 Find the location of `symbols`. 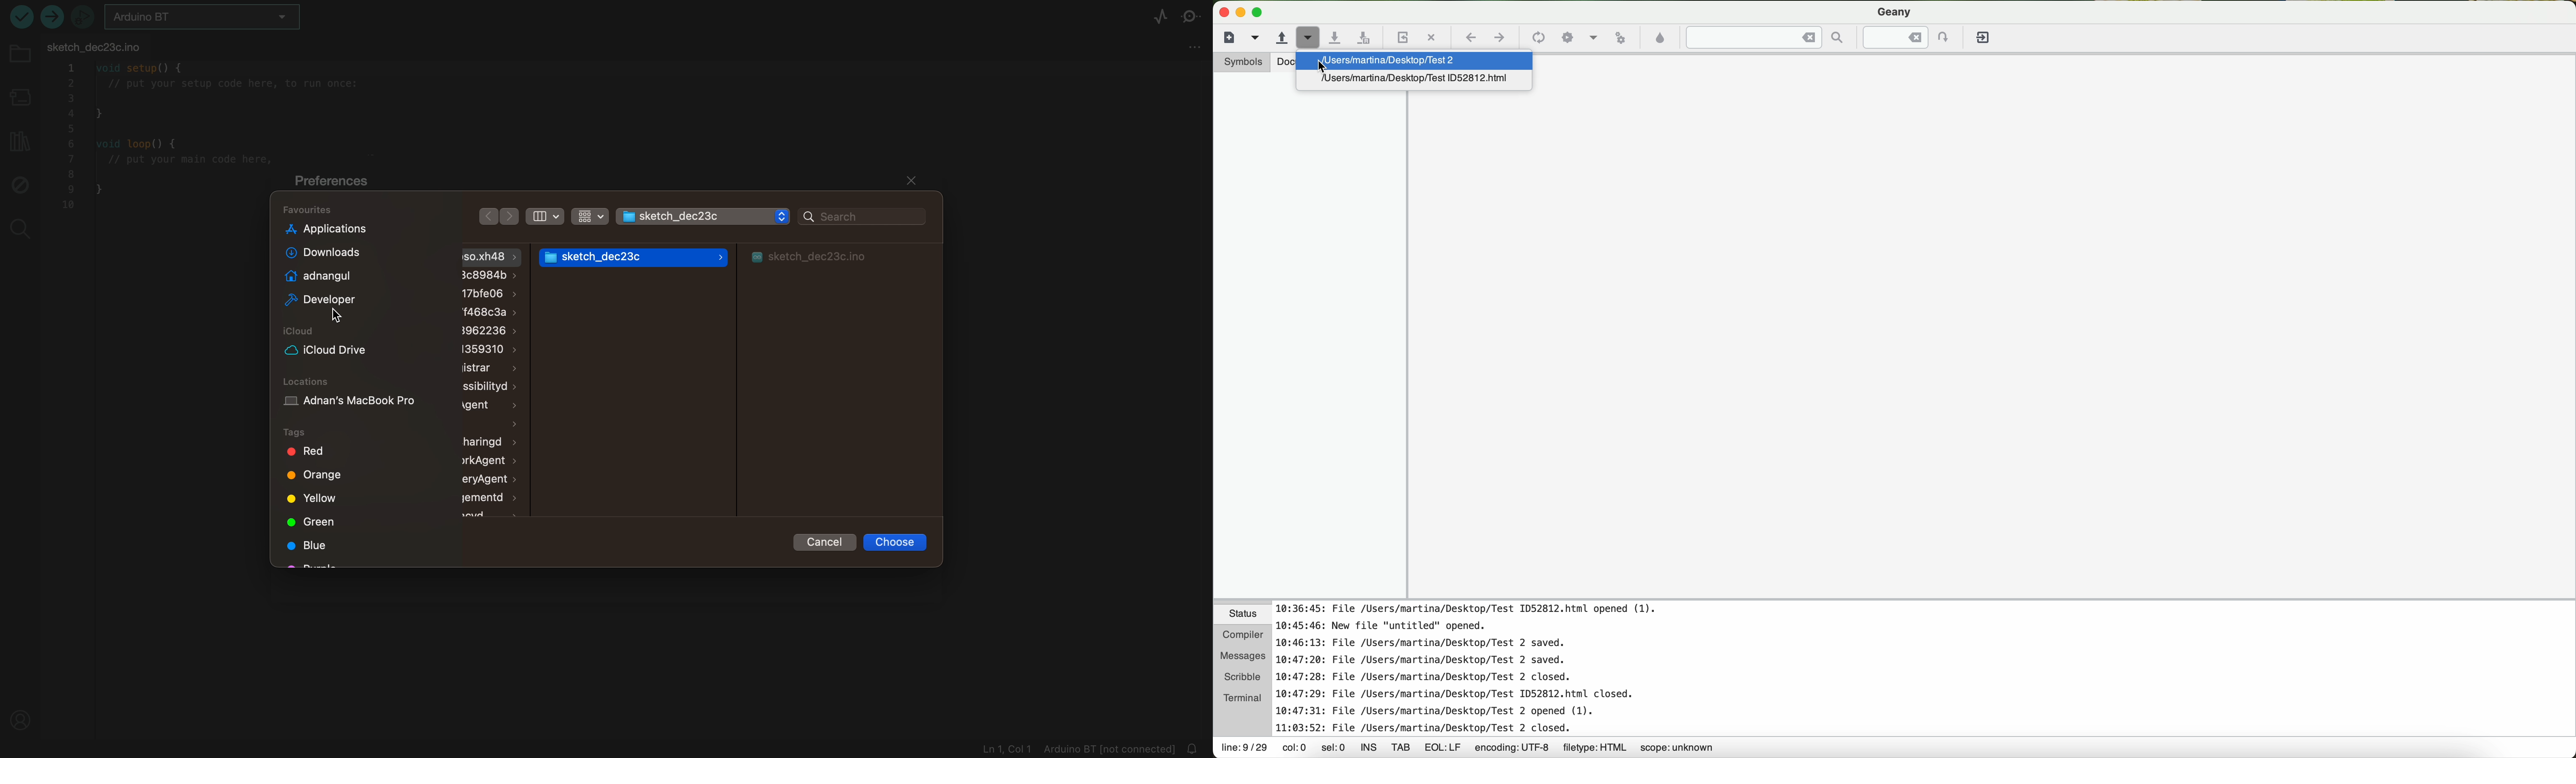

symbols is located at coordinates (1238, 62).